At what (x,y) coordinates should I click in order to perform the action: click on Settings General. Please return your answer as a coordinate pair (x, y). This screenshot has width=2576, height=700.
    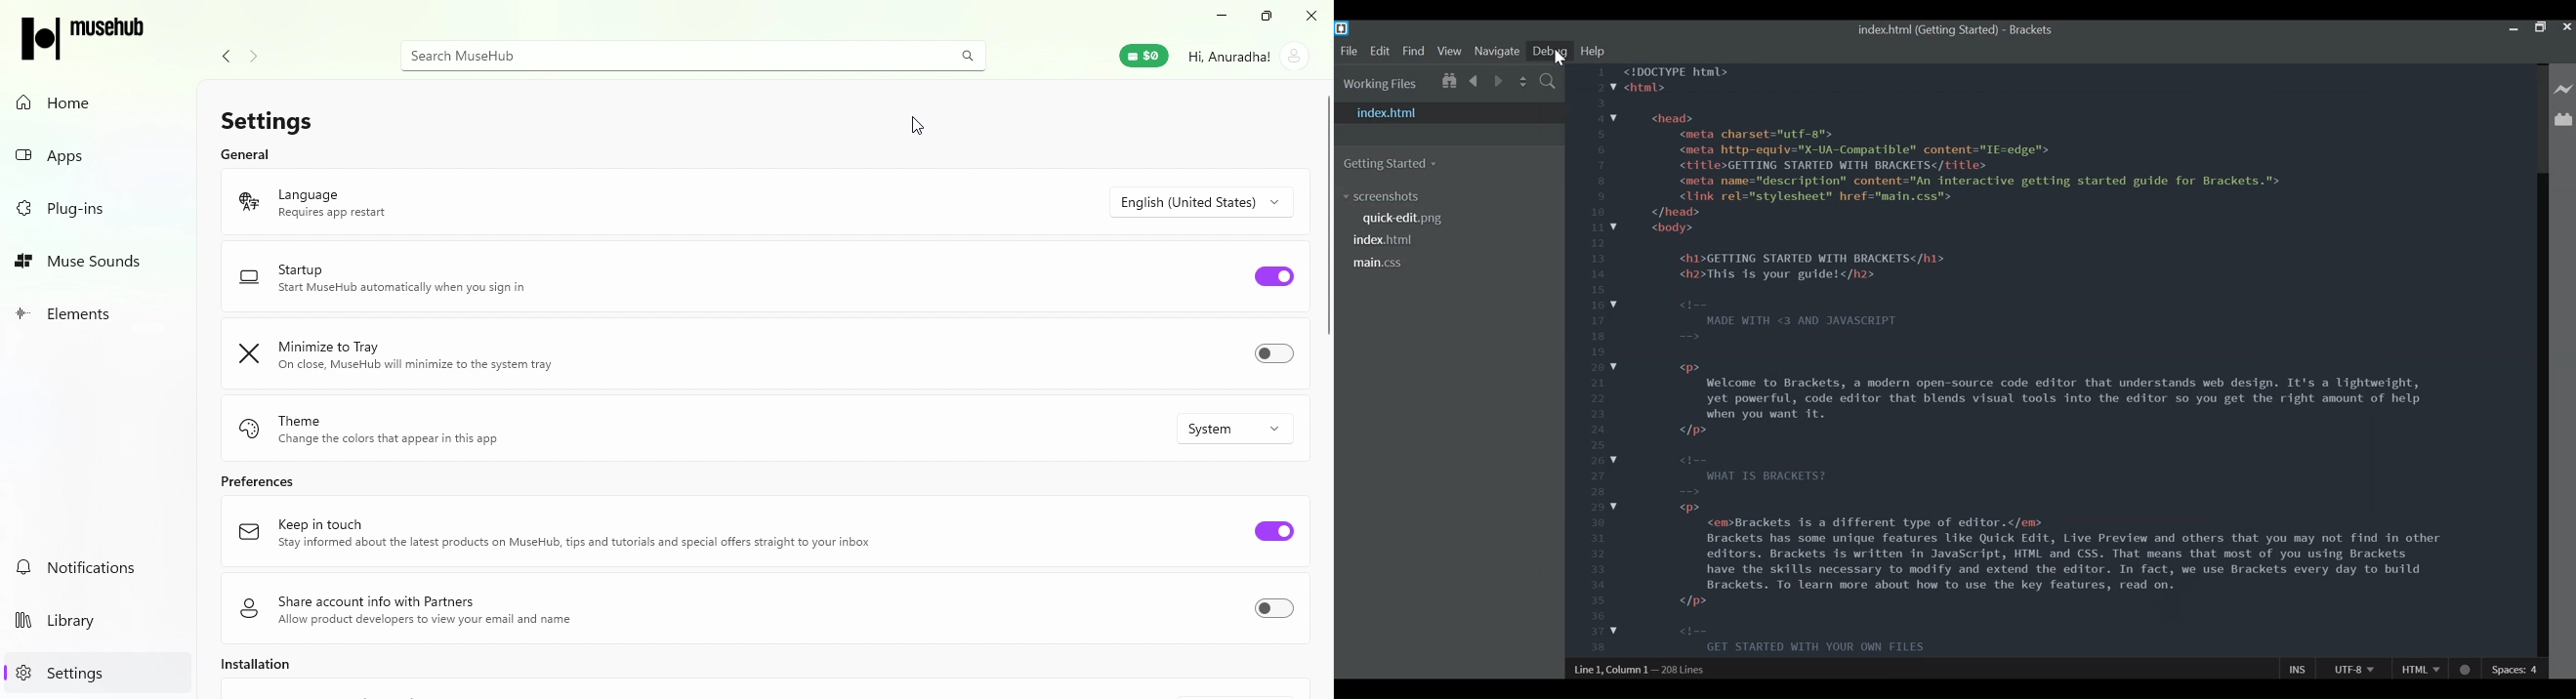
    Looking at the image, I should click on (367, 128).